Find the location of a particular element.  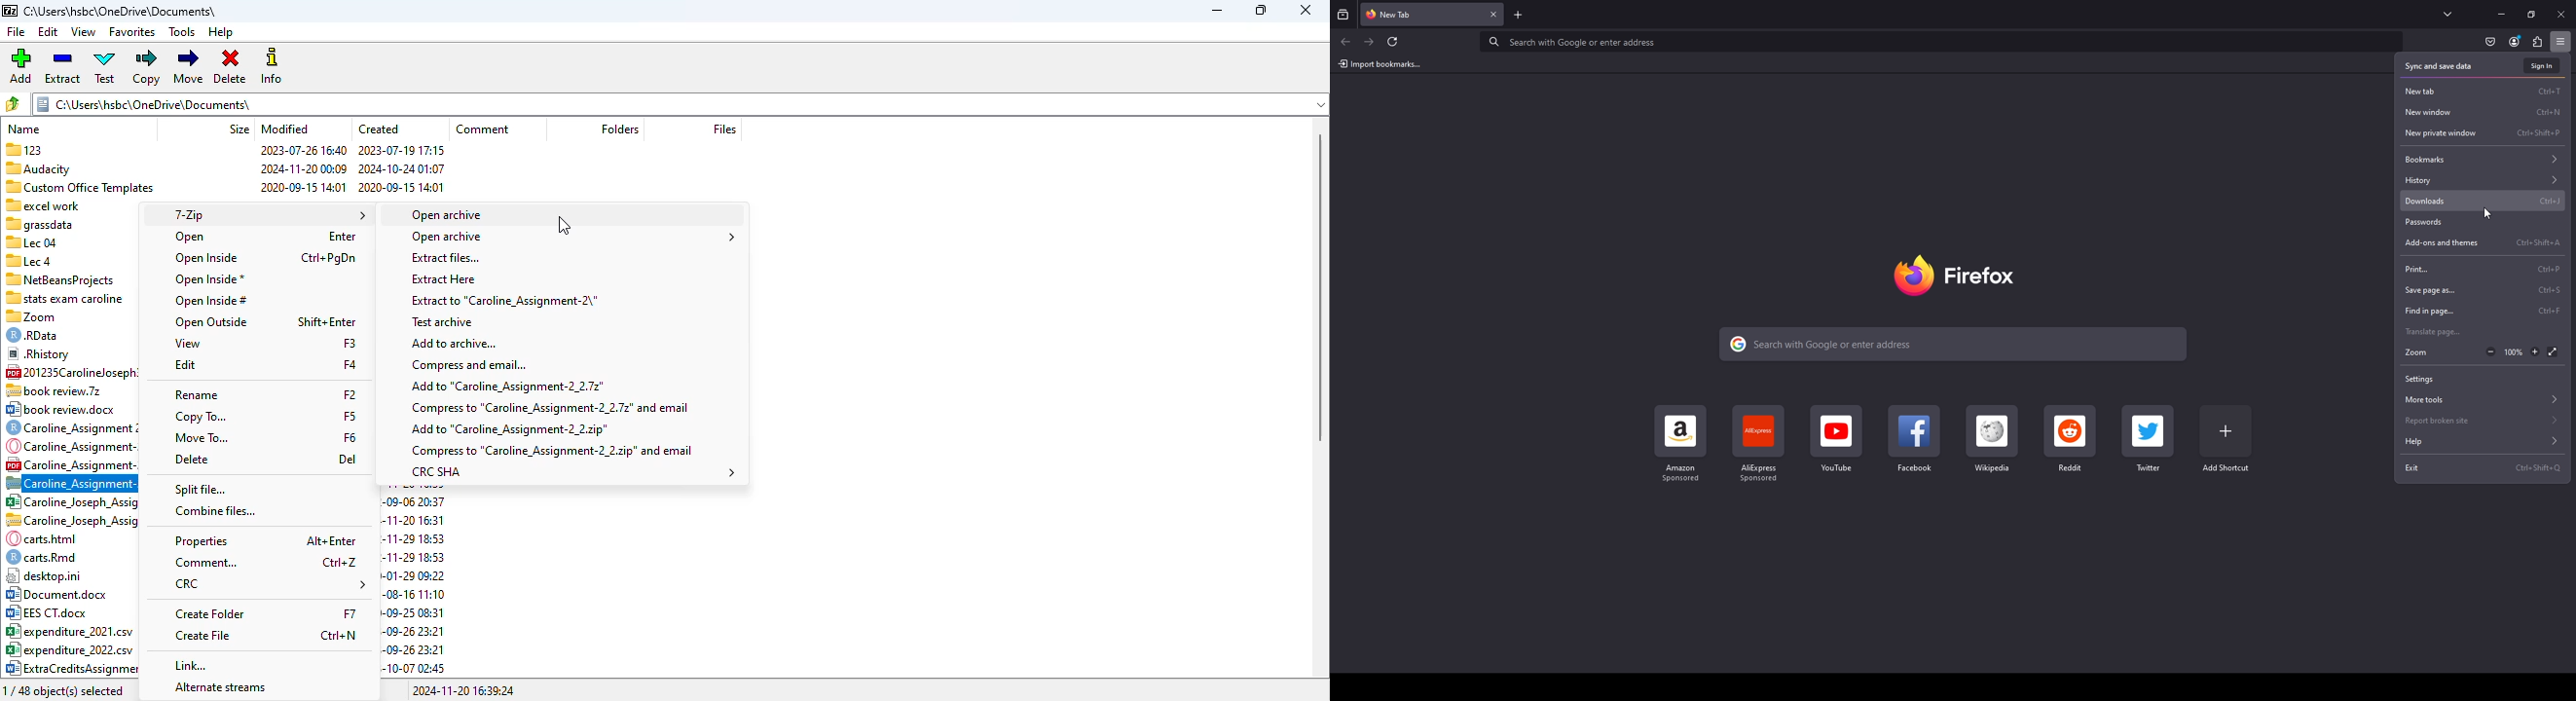

shortcut for open is located at coordinates (342, 236).